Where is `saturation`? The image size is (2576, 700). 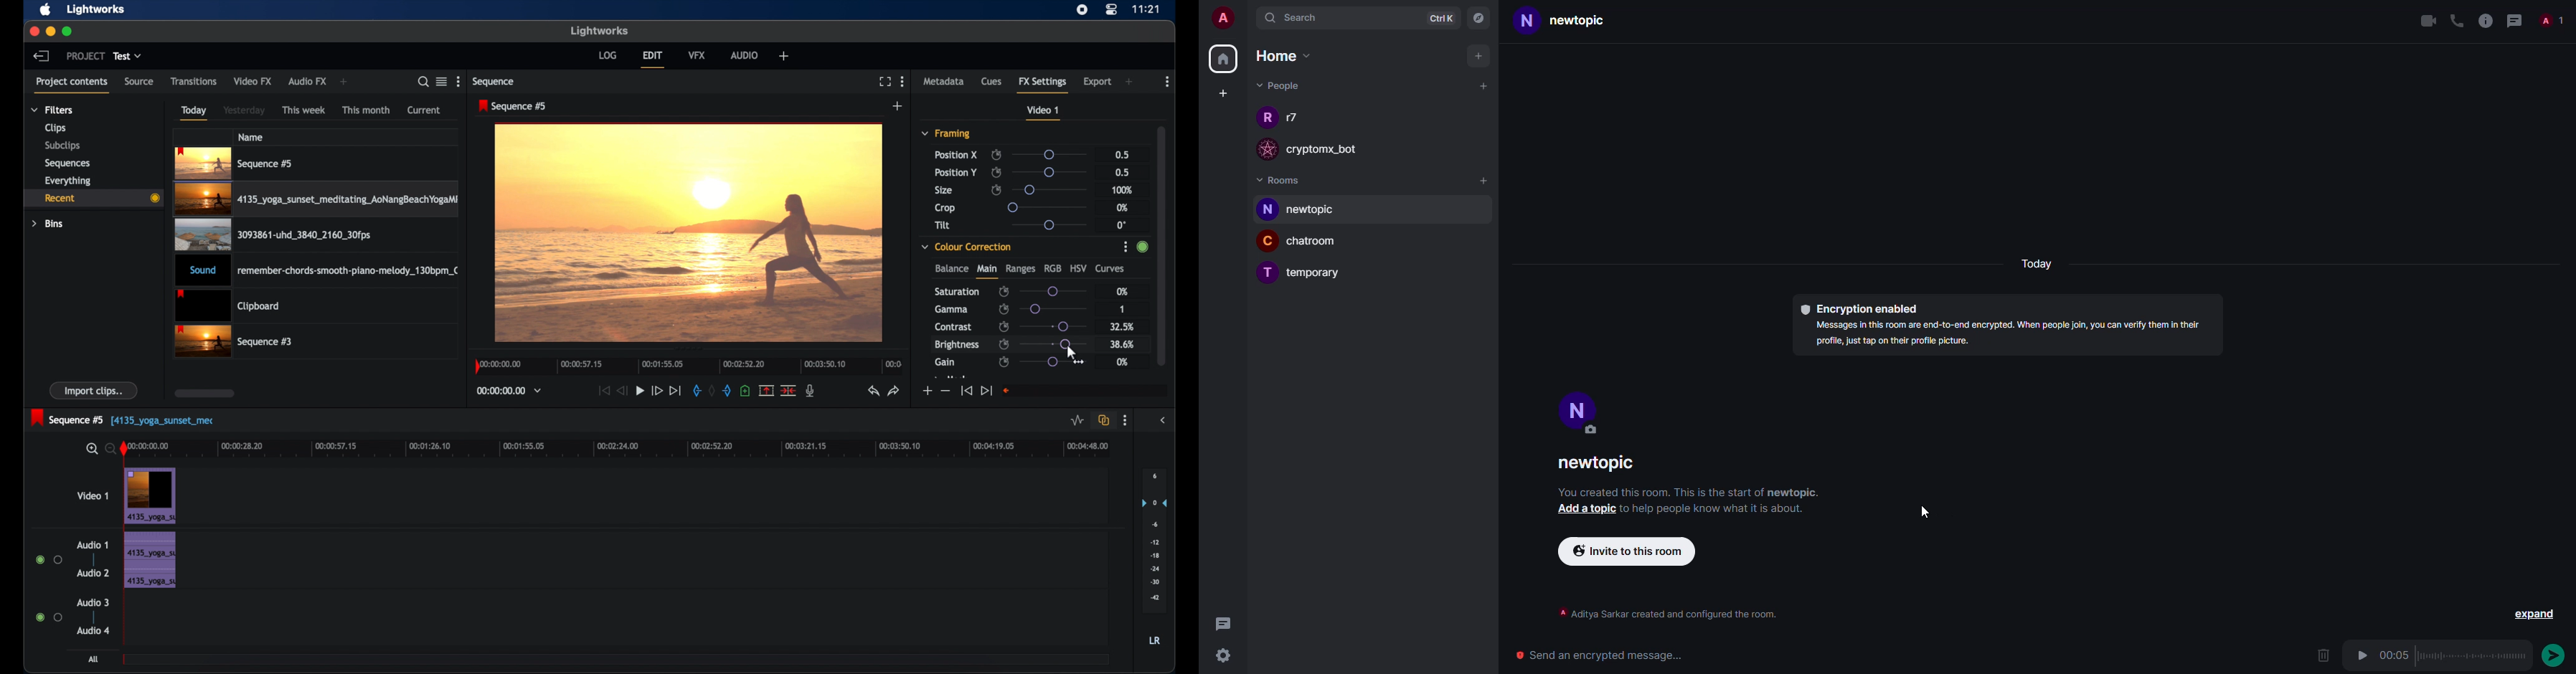
saturation is located at coordinates (957, 291).